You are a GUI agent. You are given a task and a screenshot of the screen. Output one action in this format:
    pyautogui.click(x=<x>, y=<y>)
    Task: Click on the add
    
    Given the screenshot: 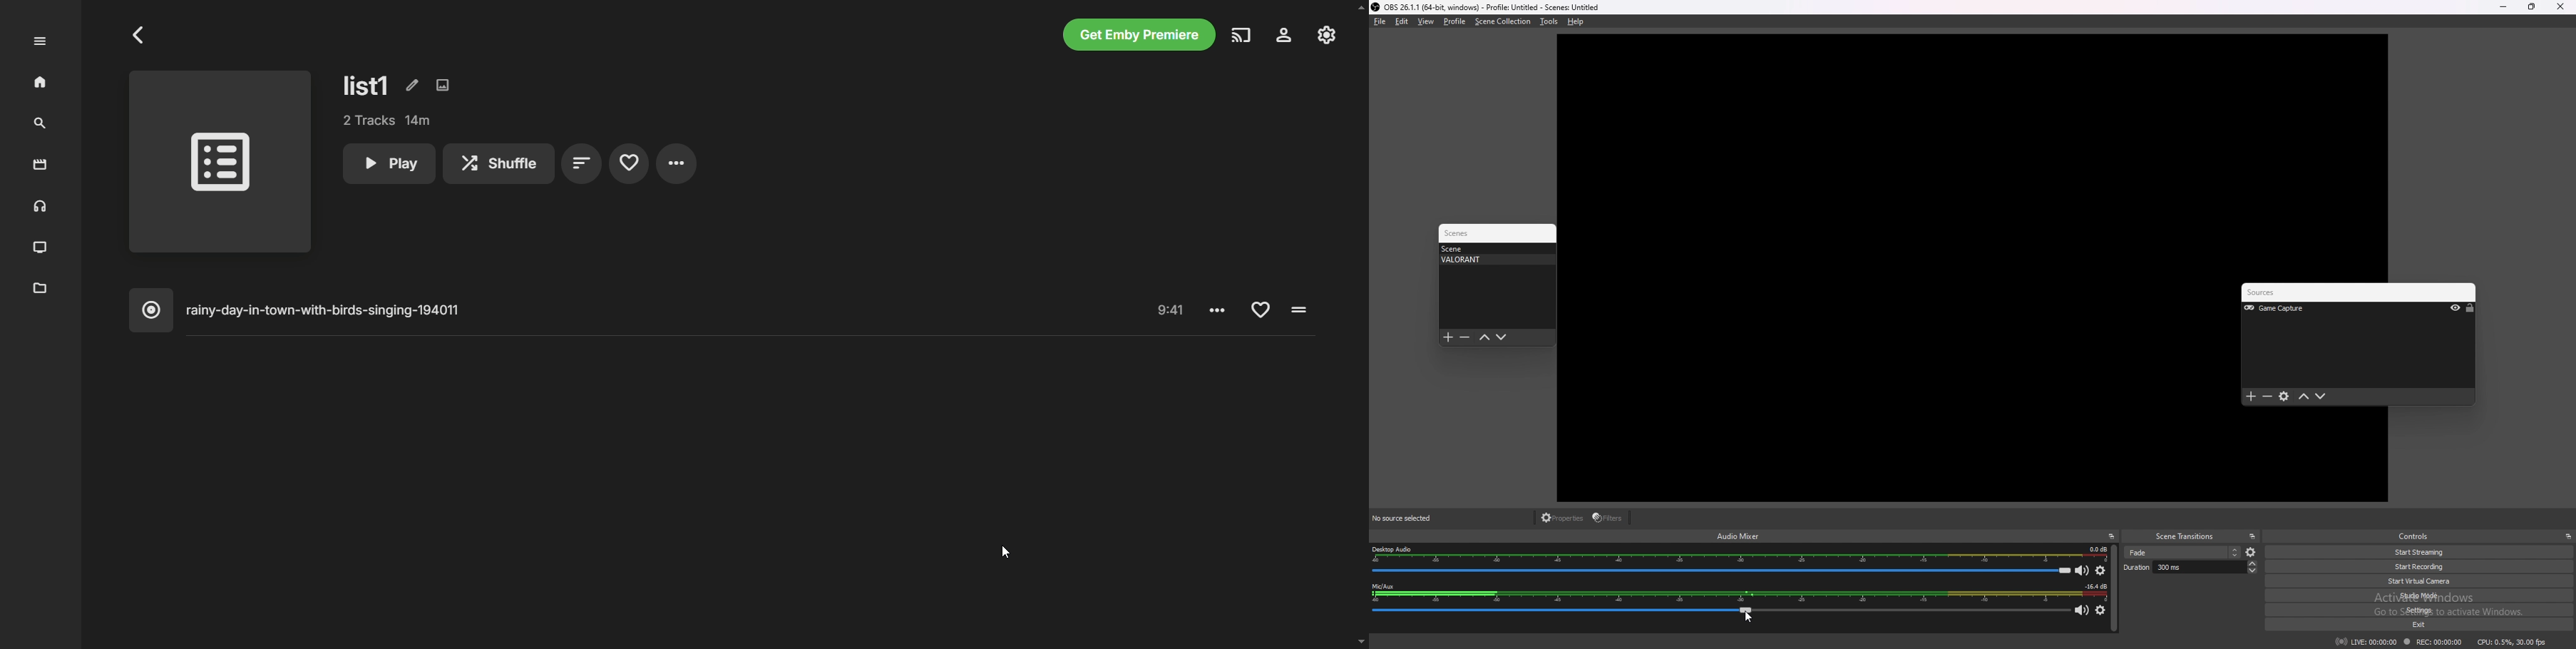 What is the action you would take?
    pyautogui.click(x=2251, y=397)
    